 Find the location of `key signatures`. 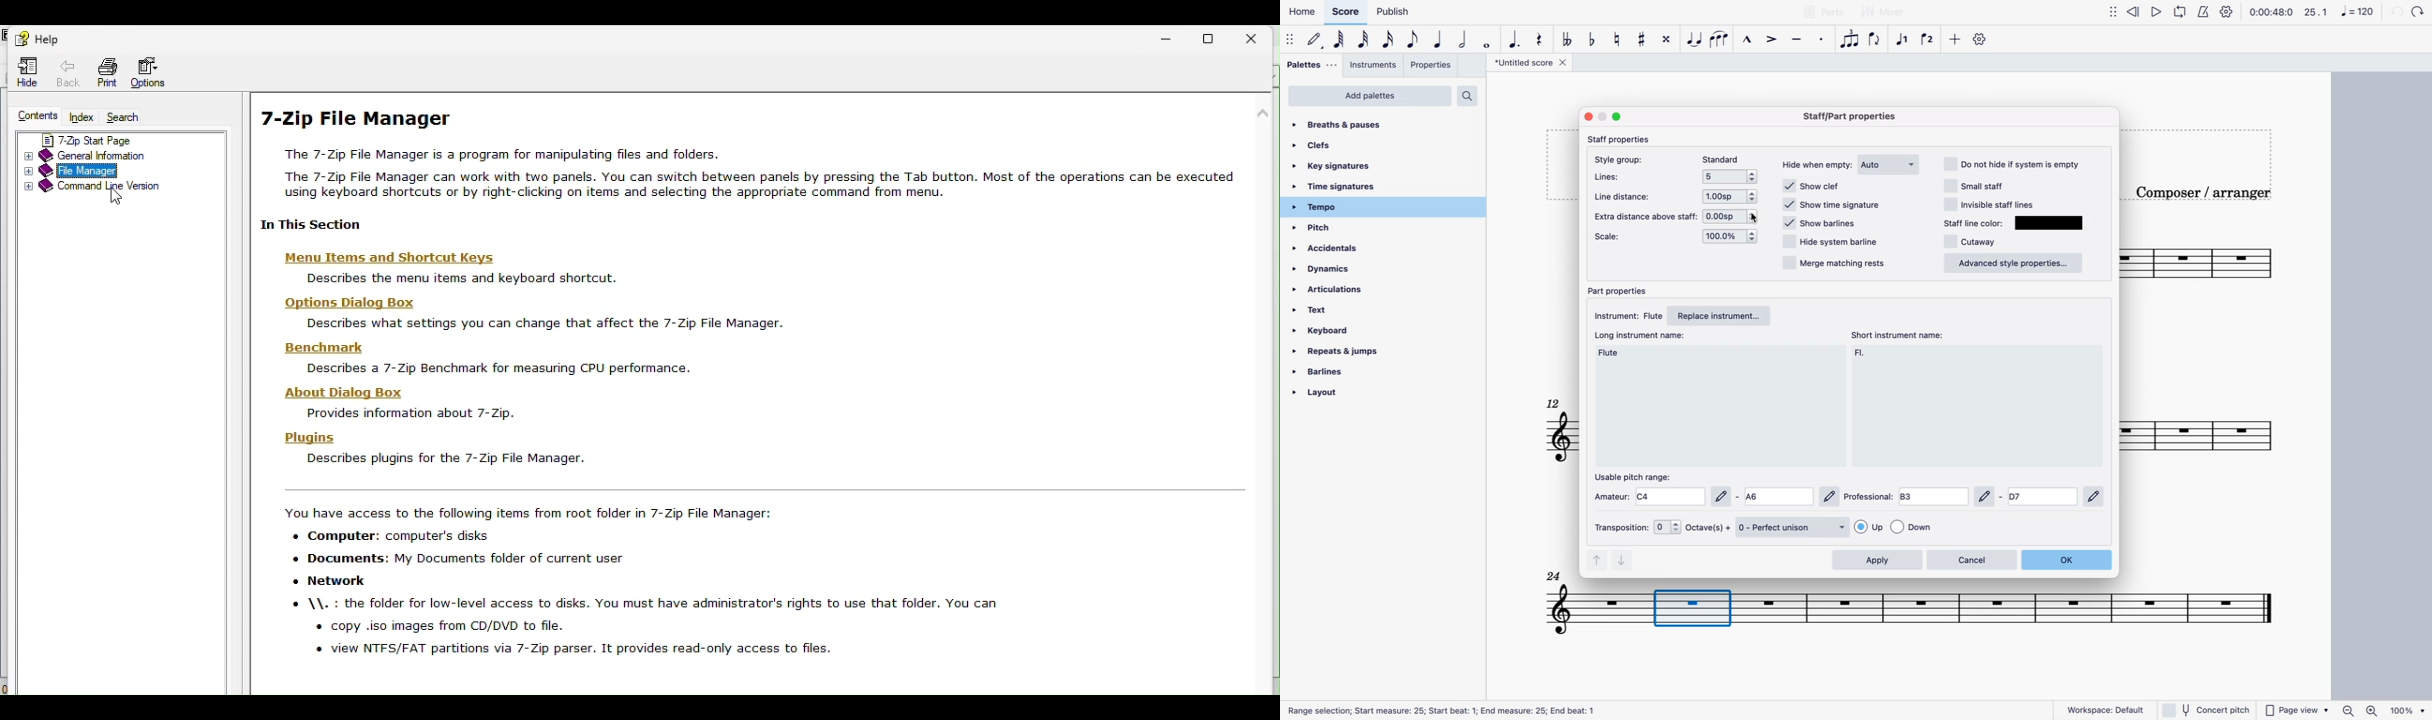

key signatures is located at coordinates (1351, 168).